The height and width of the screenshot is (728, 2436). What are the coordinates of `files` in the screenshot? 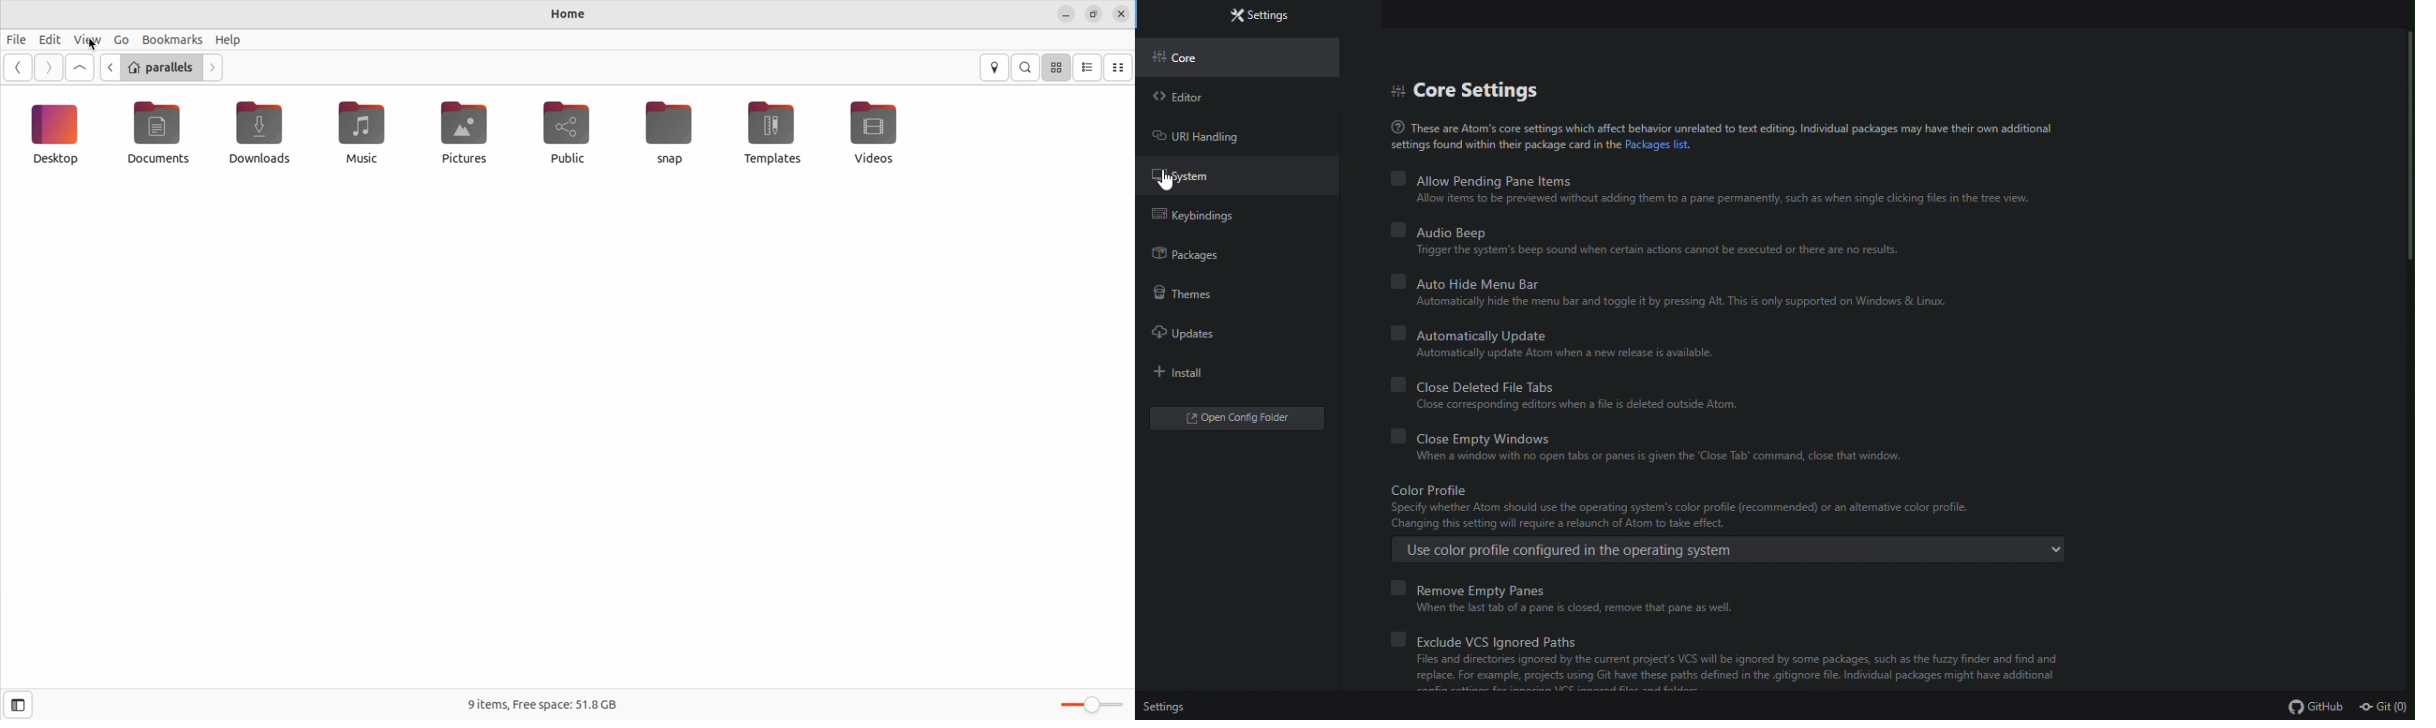 It's located at (17, 37).